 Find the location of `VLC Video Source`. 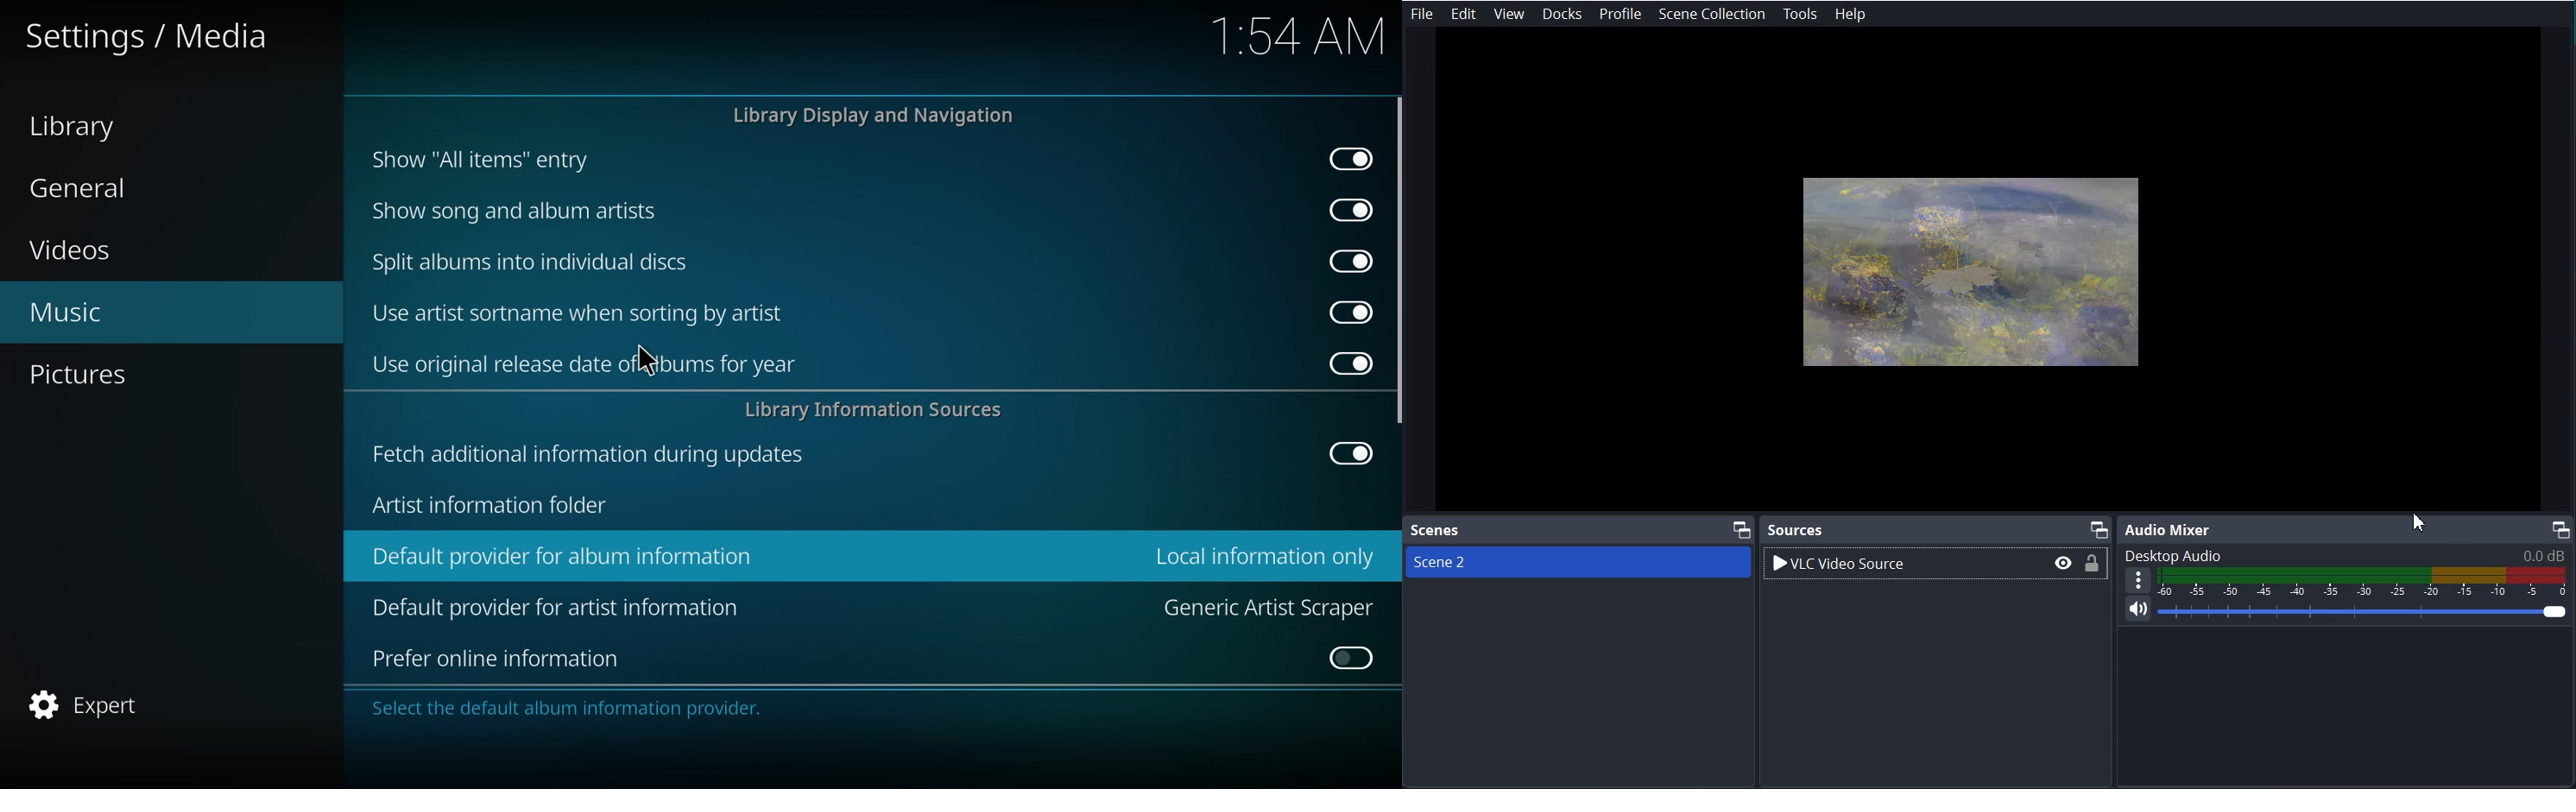

VLC Video Source is located at coordinates (1874, 564).